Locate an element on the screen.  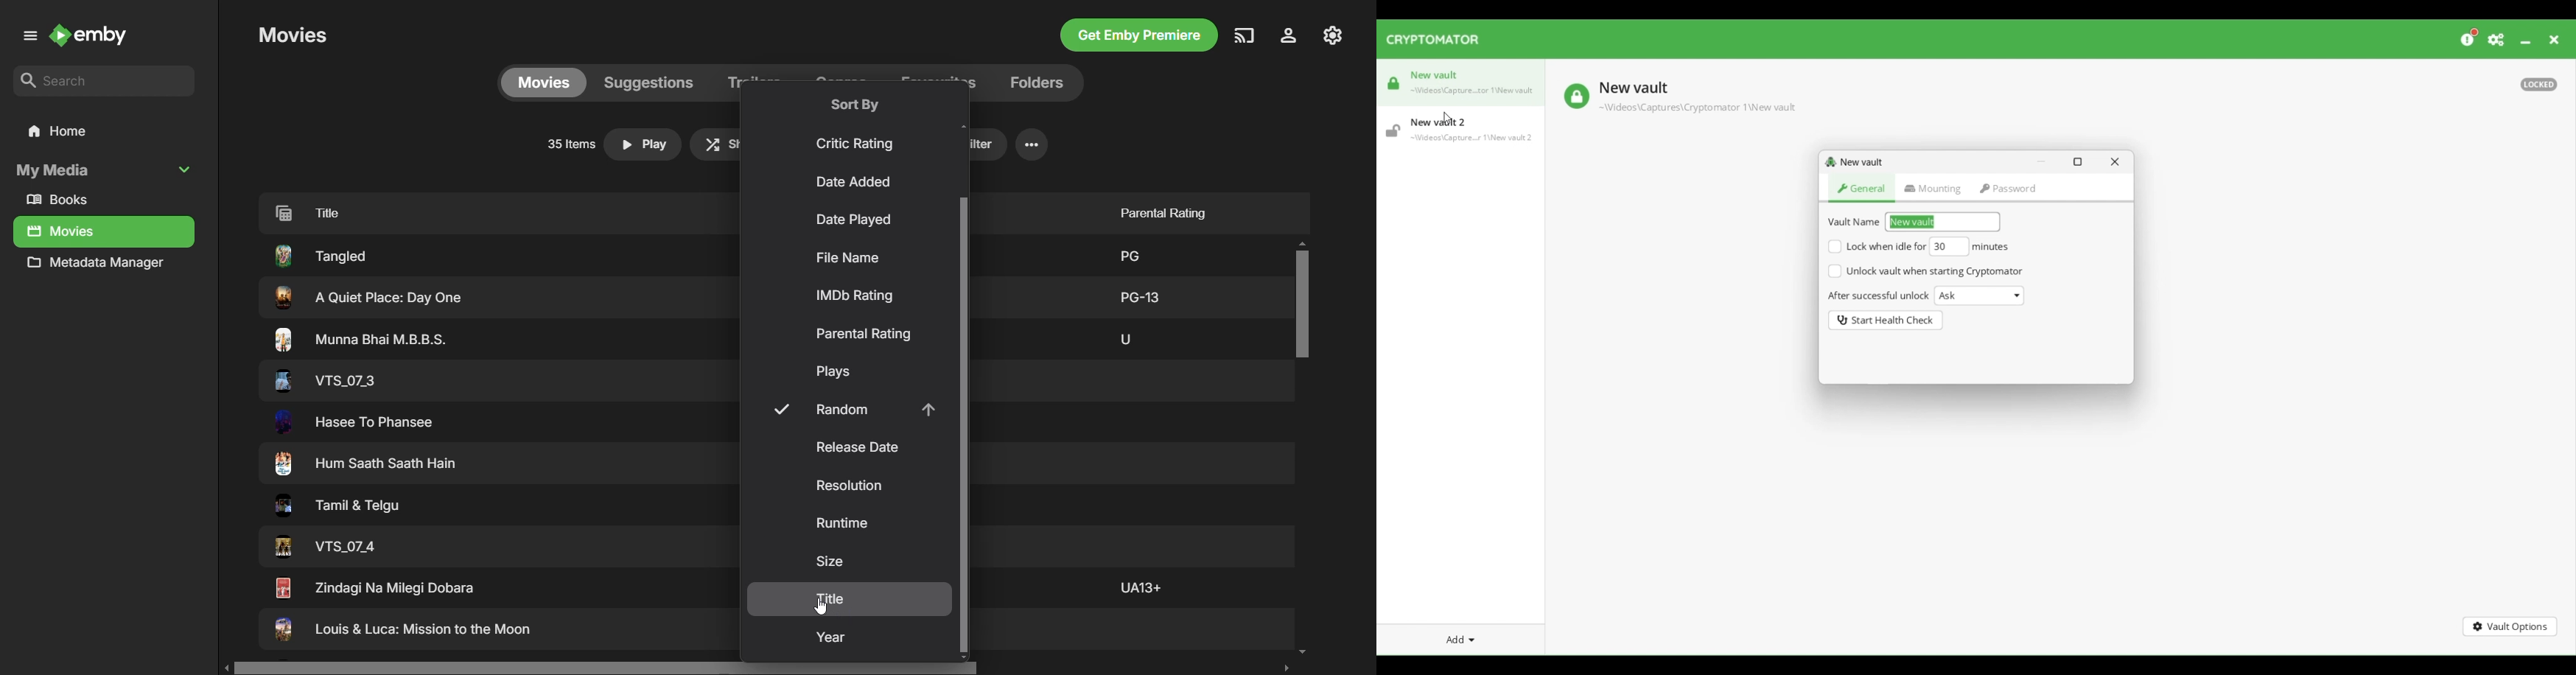
Sort By is located at coordinates (855, 104).